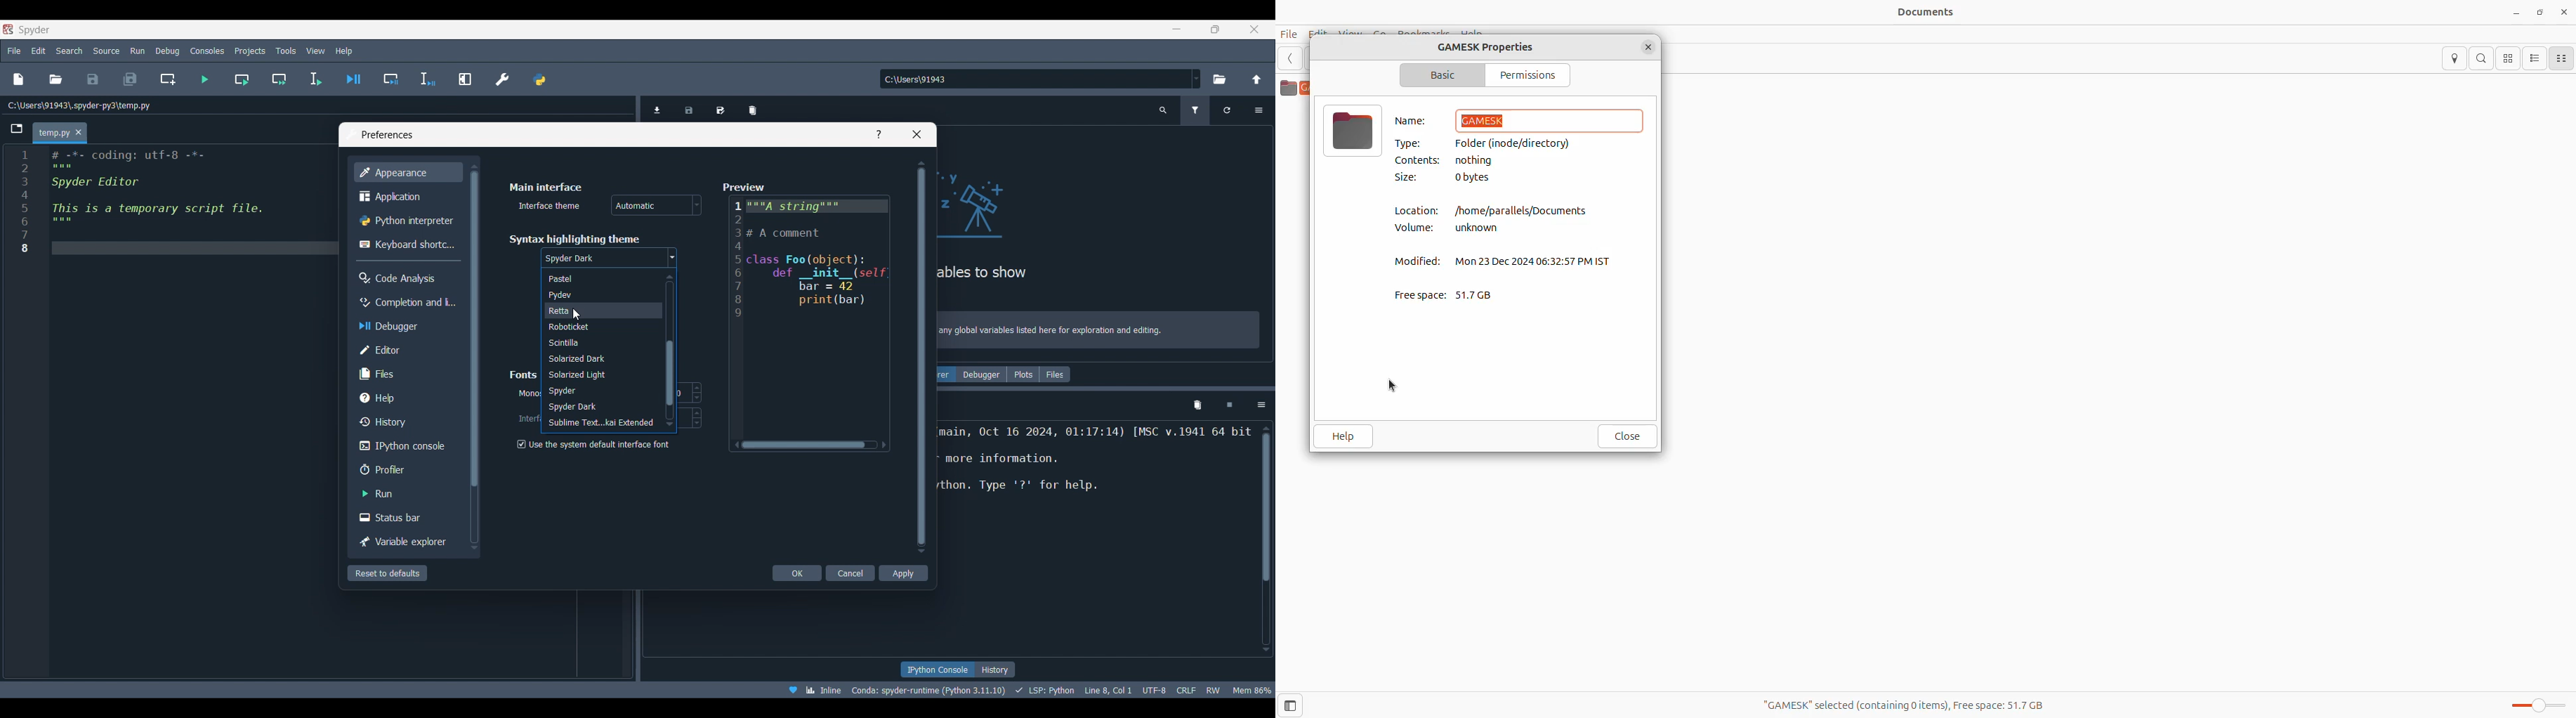  What do you see at coordinates (525, 374) in the screenshot?
I see `Section title` at bounding box center [525, 374].